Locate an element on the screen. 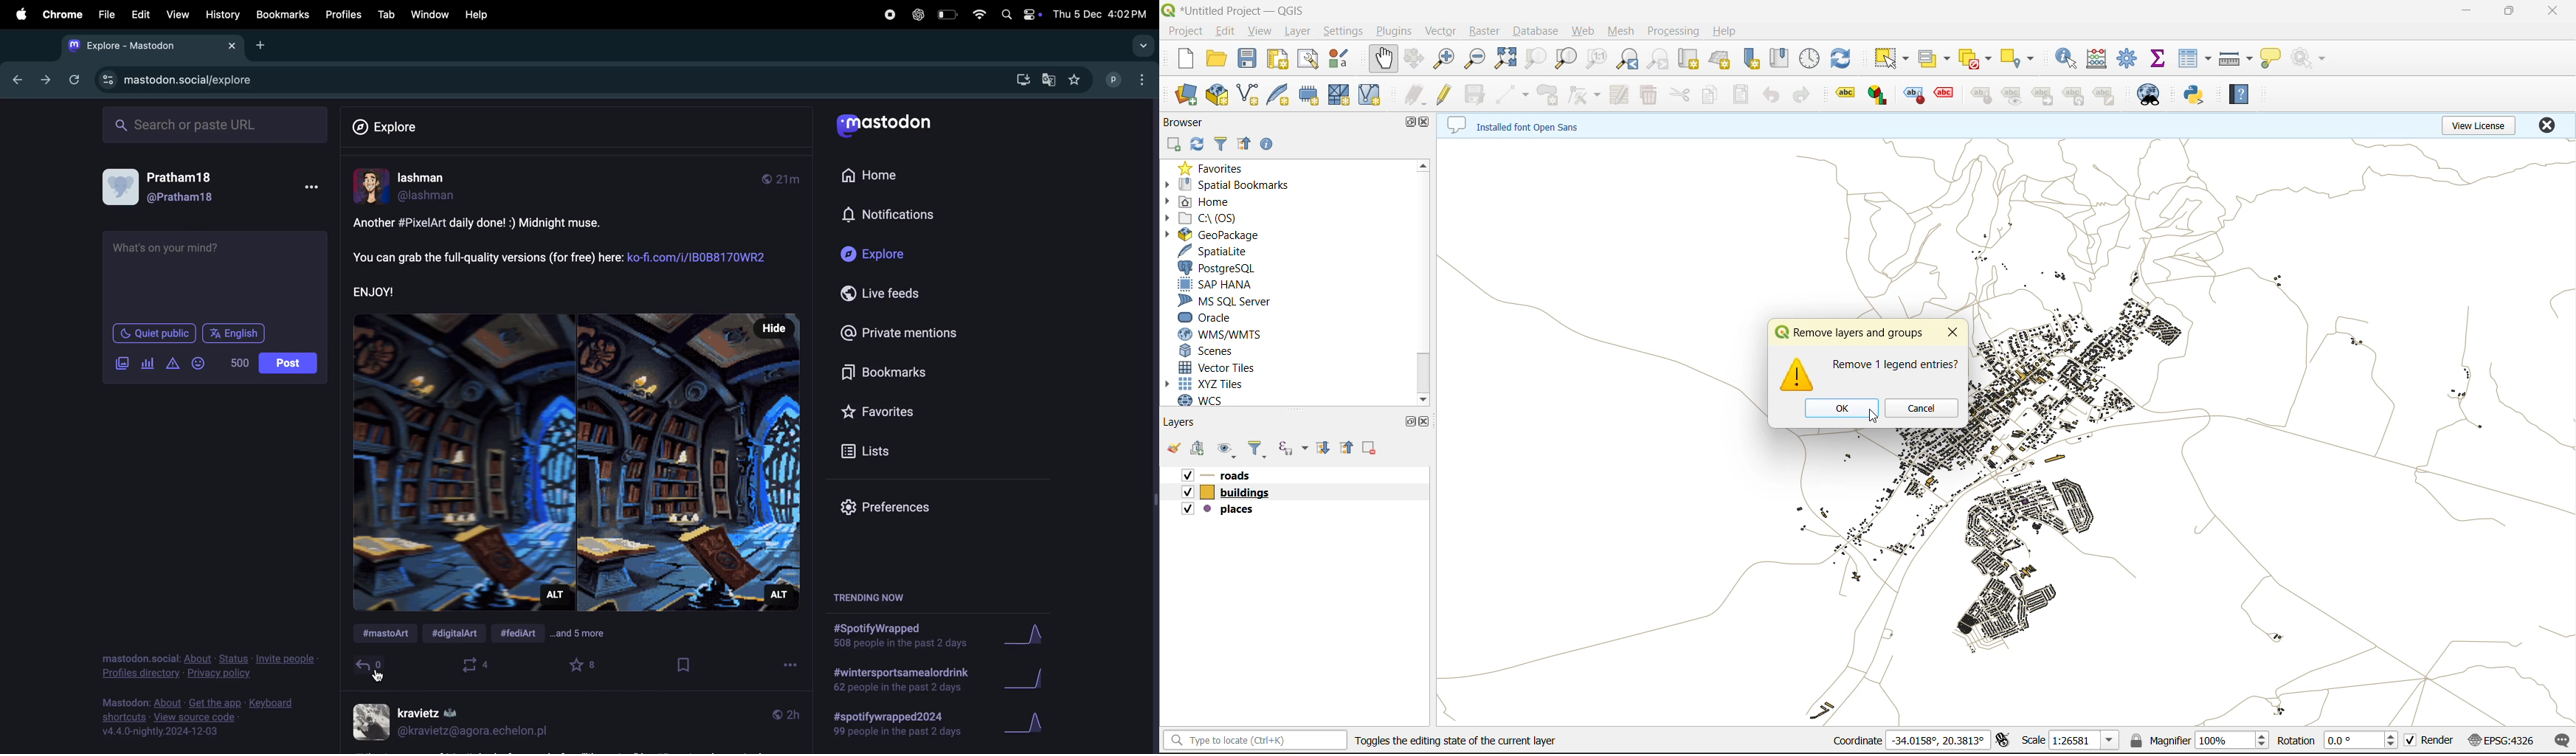  mesh is located at coordinates (1622, 30).